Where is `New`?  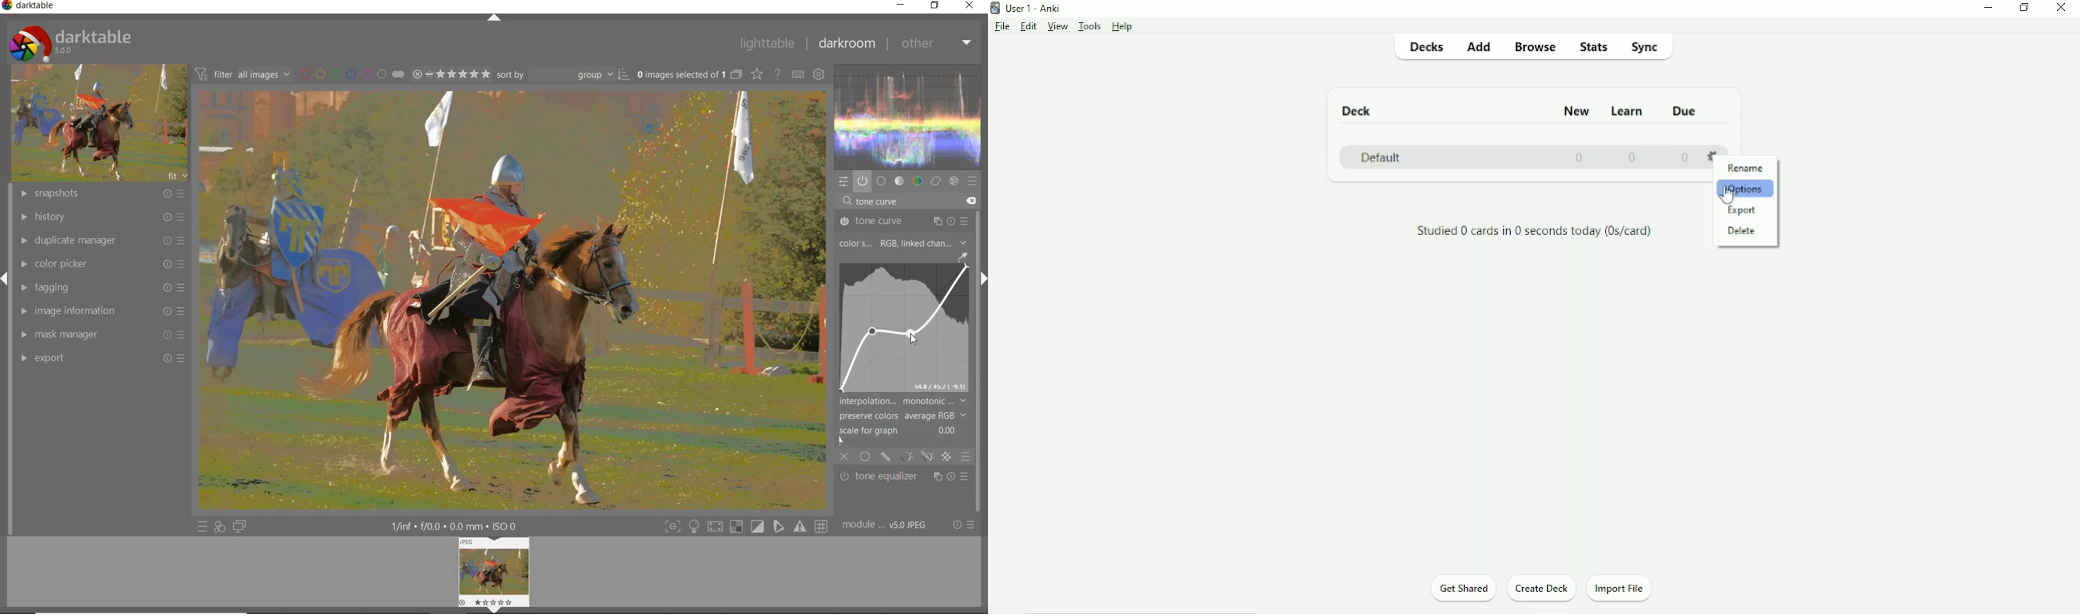
New is located at coordinates (1578, 112).